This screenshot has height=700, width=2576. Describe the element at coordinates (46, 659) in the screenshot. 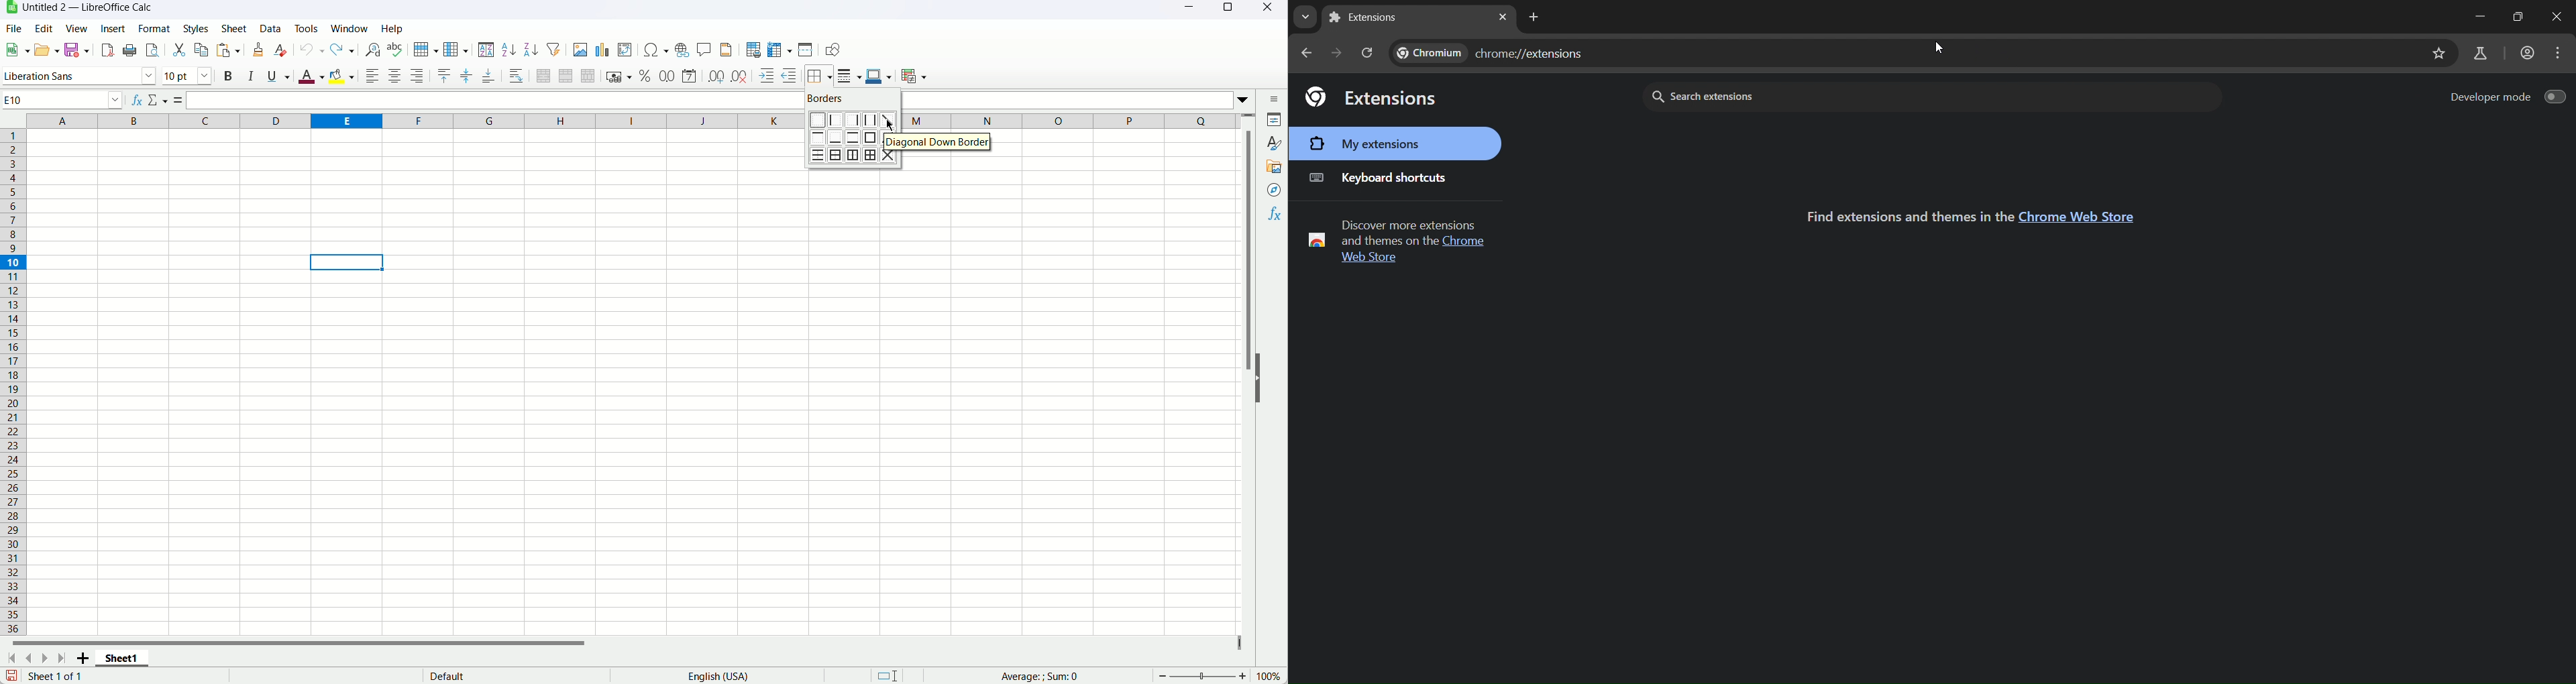

I see `Scroll to next sheet` at that location.